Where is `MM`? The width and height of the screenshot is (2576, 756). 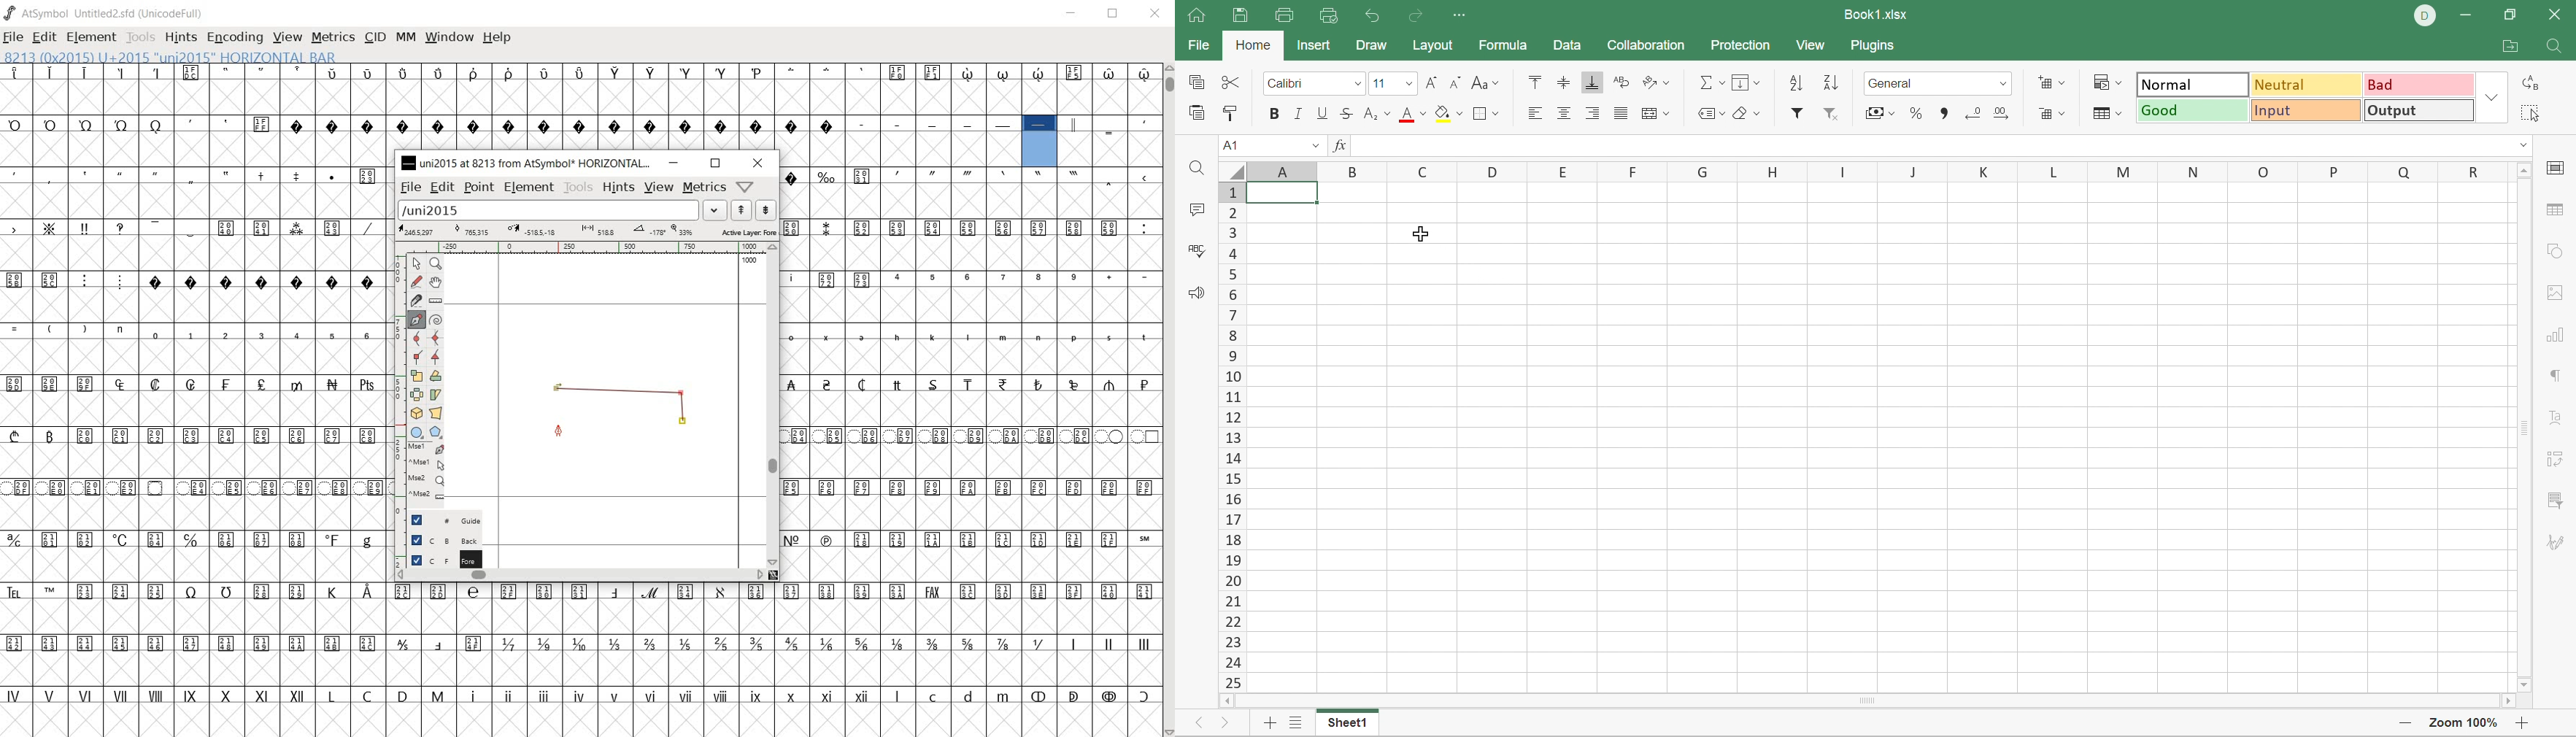
MM is located at coordinates (407, 38).